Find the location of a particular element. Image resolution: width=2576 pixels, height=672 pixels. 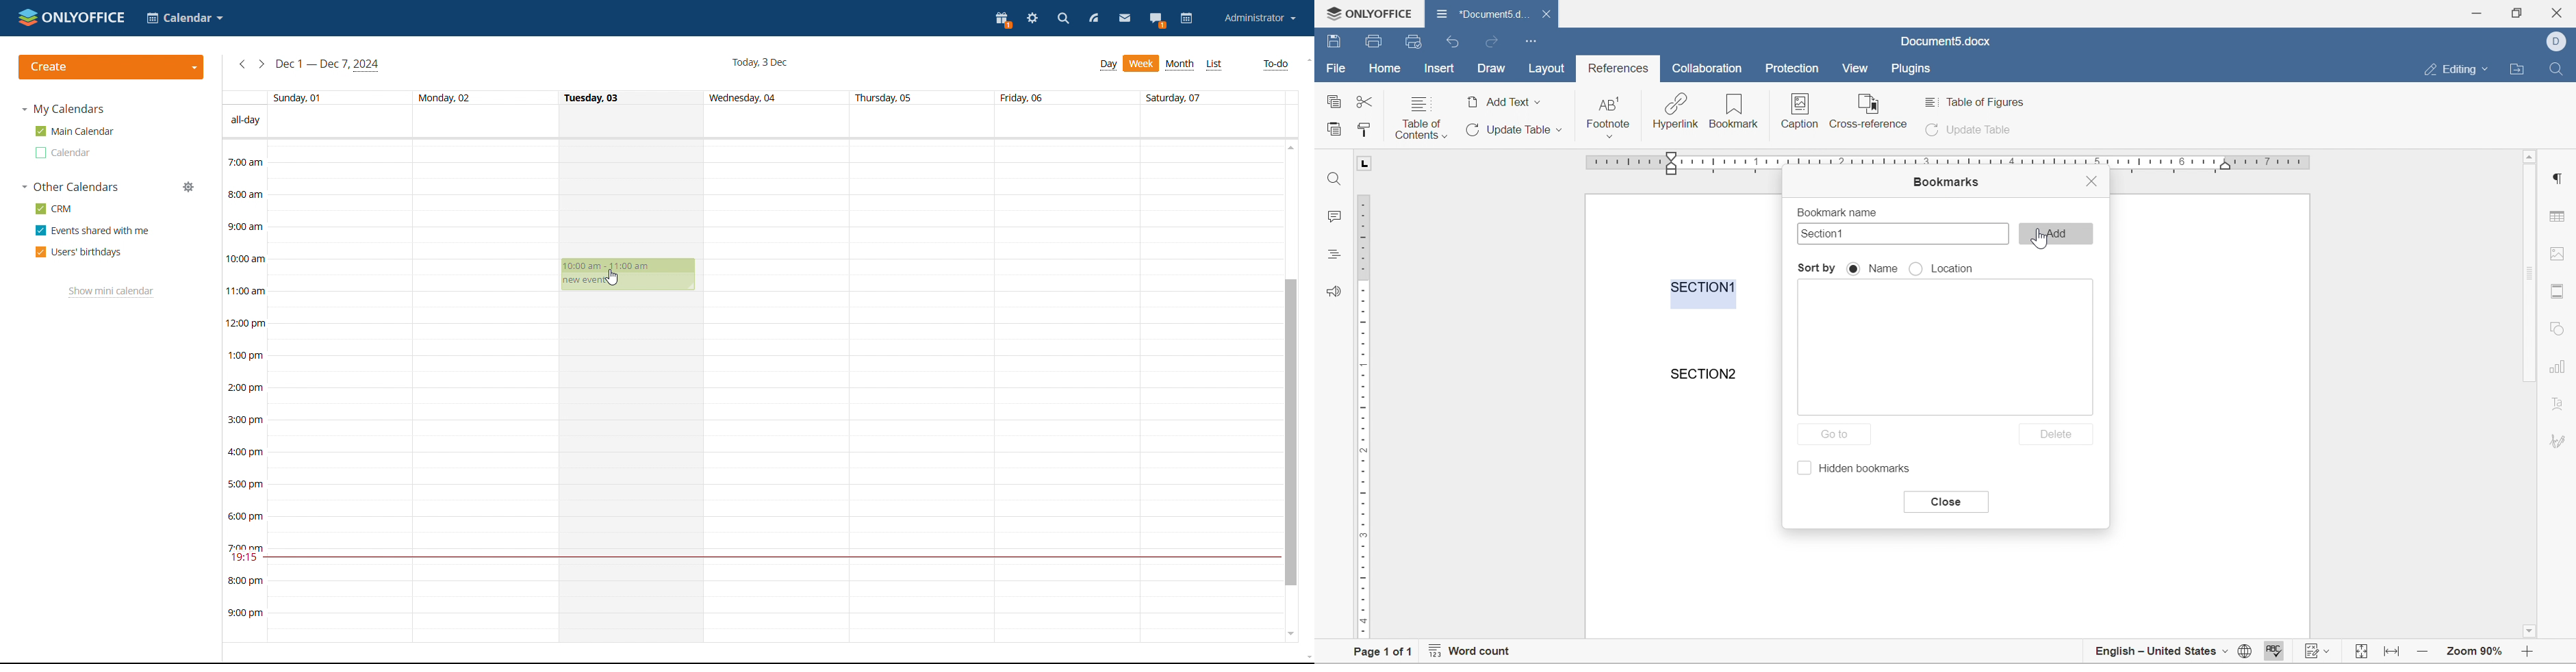

undo is located at coordinates (1454, 43).